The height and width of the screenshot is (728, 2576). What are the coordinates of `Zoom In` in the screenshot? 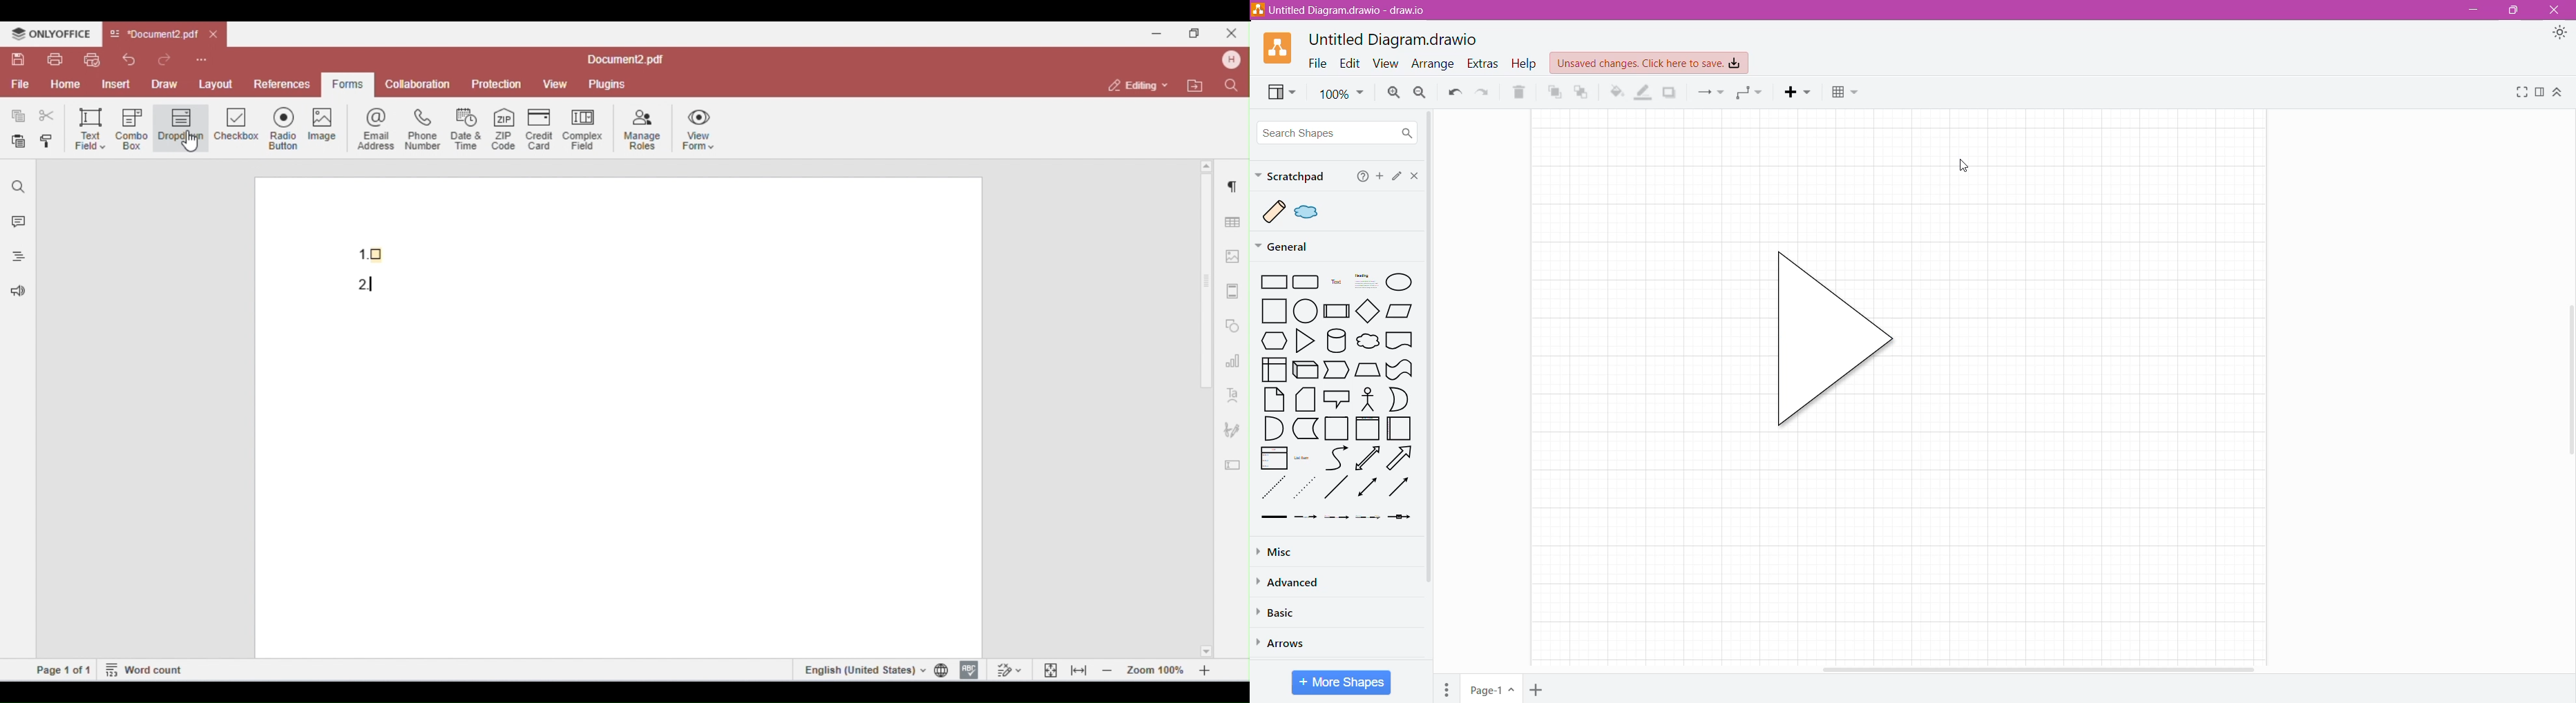 It's located at (1393, 93).